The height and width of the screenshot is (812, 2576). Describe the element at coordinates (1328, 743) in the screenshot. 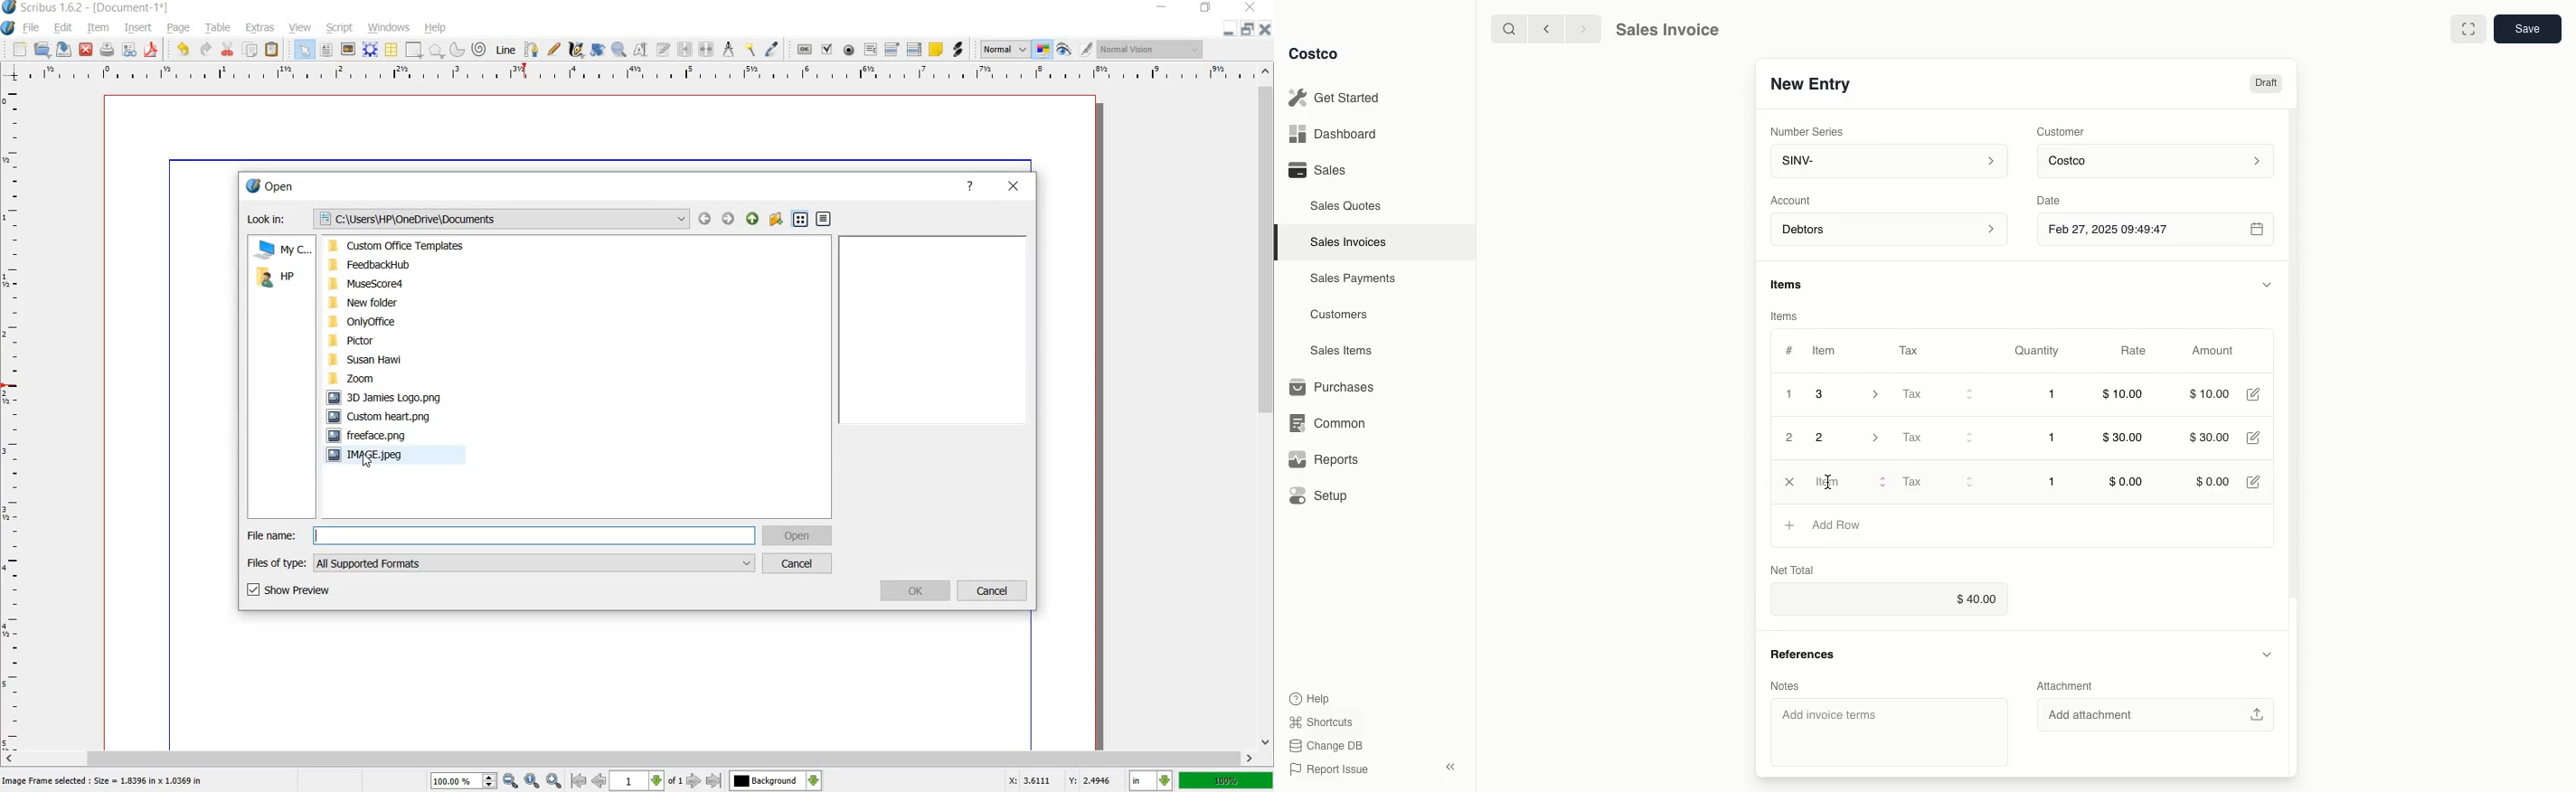

I see `Change DB` at that location.